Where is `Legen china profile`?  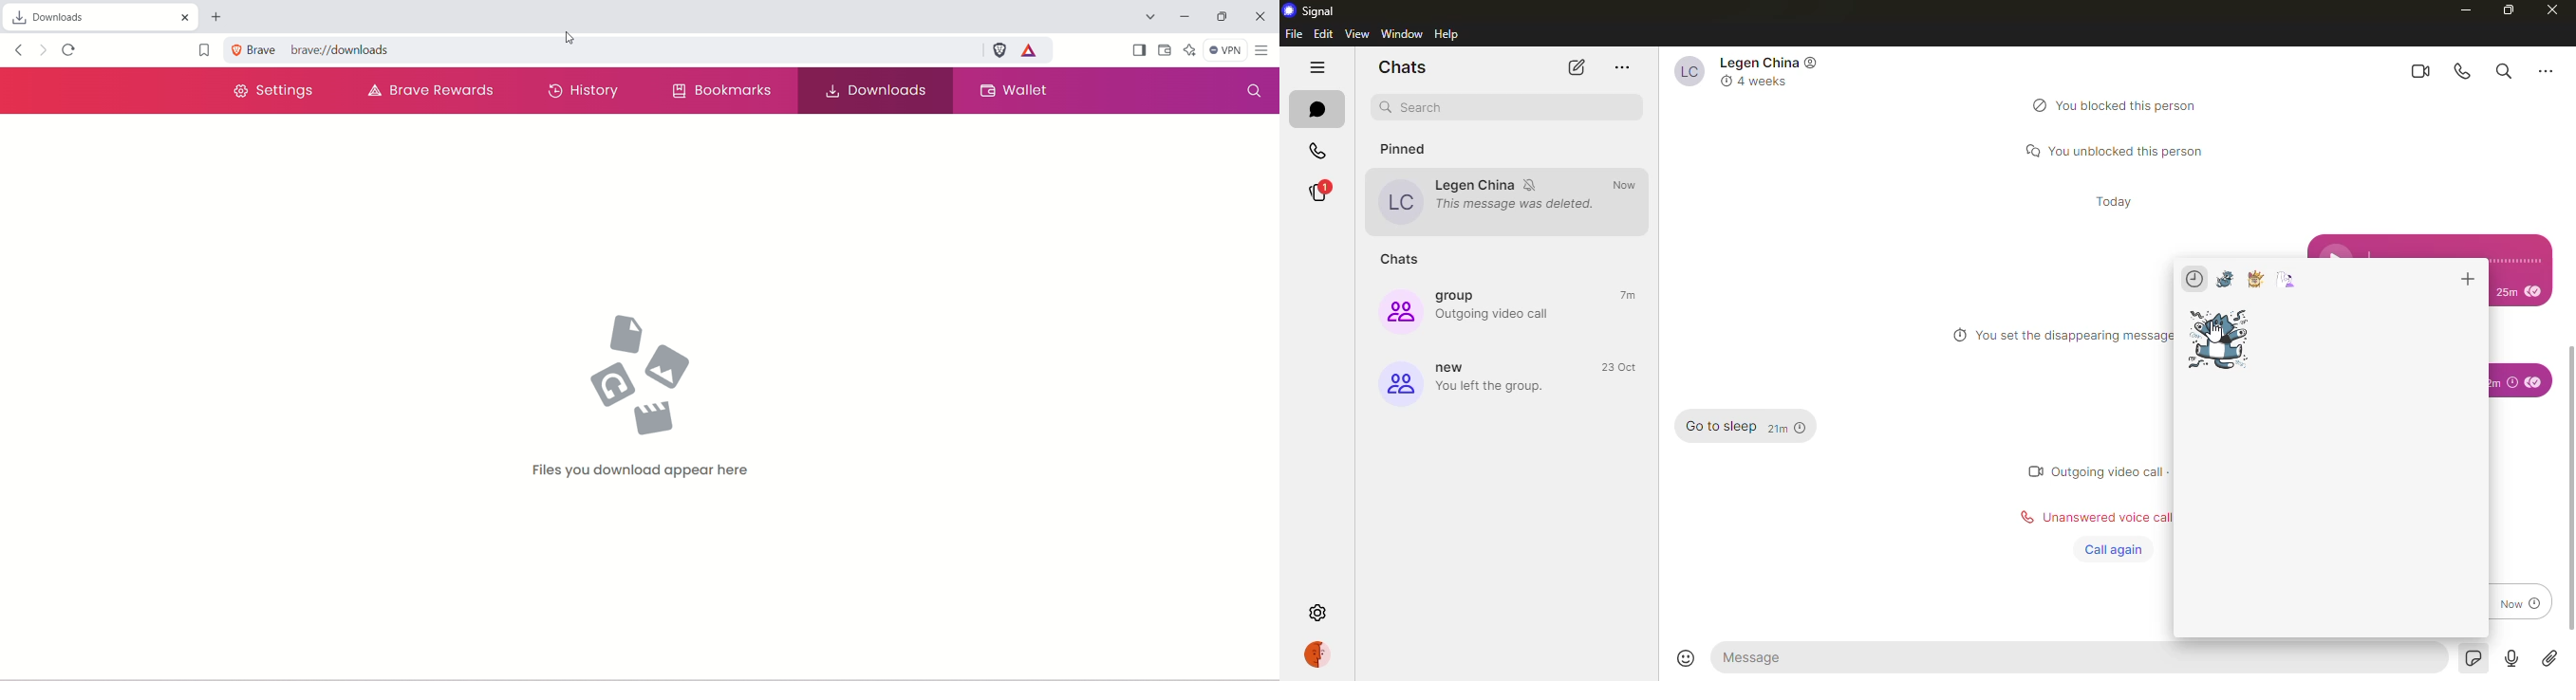 Legen china profile is located at coordinates (1398, 202).